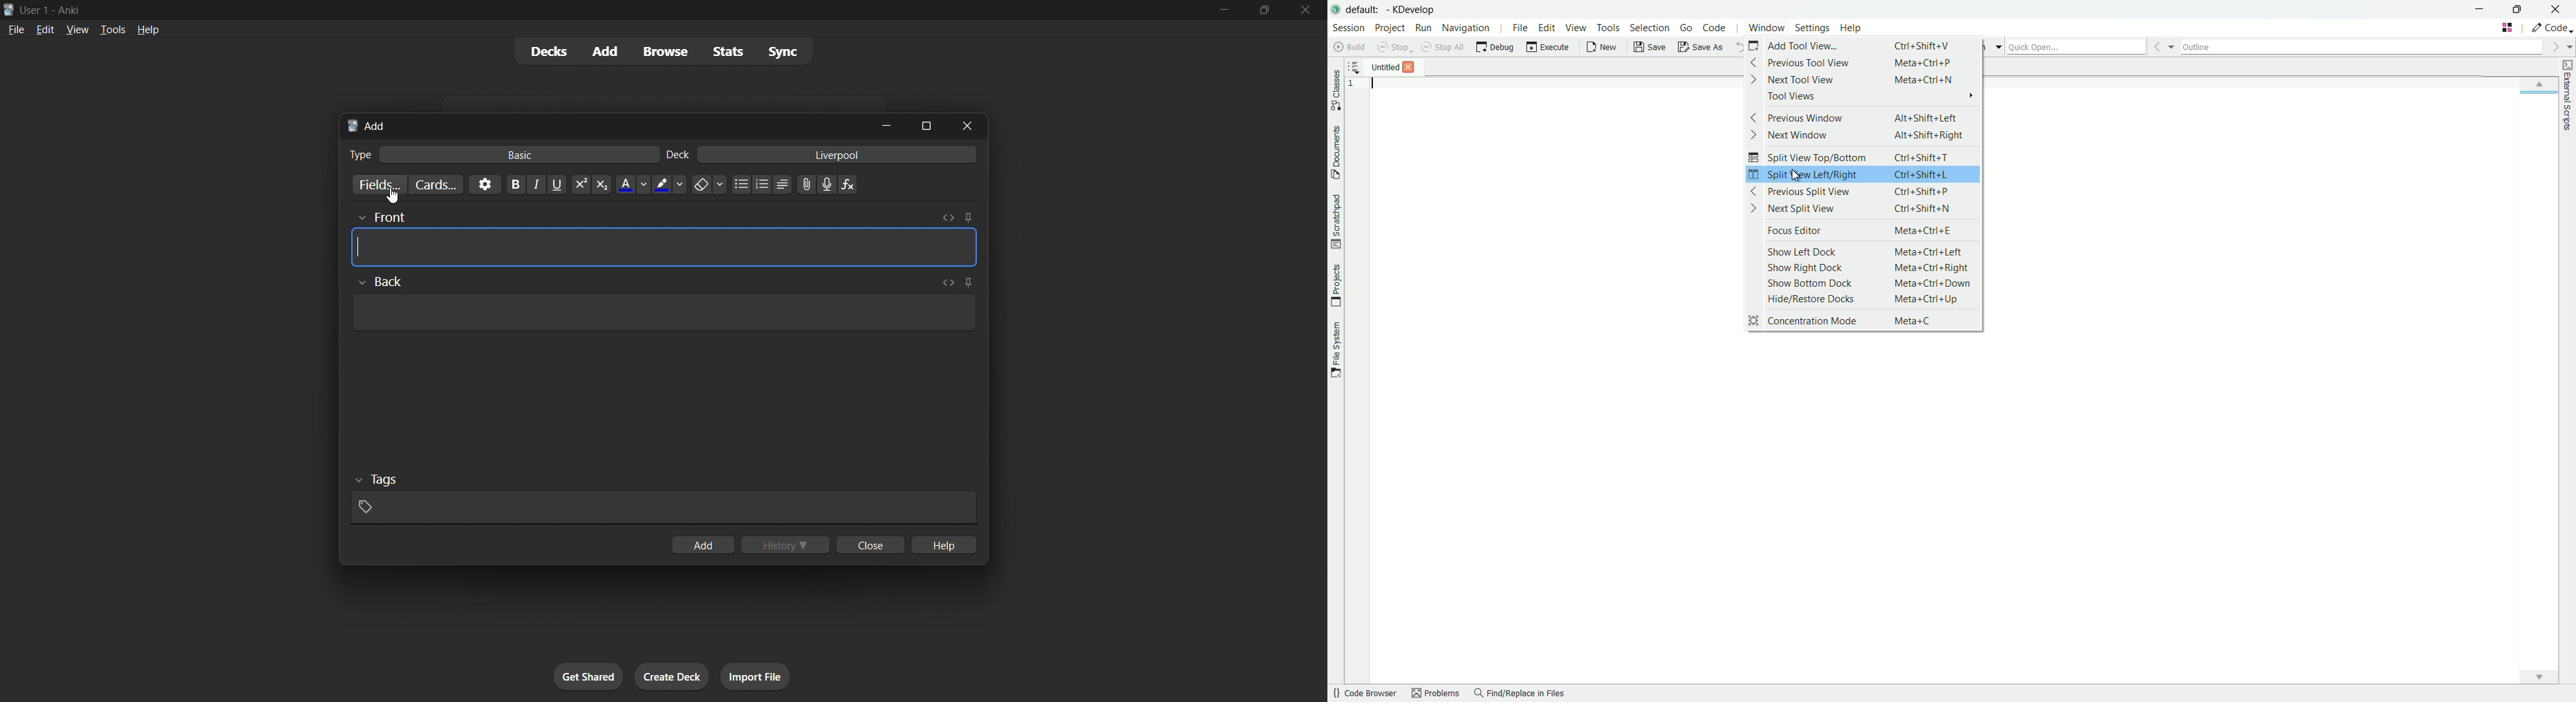  What do you see at coordinates (966, 284) in the screenshot?
I see `Toggle sticky` at bounding box center [966, 284].